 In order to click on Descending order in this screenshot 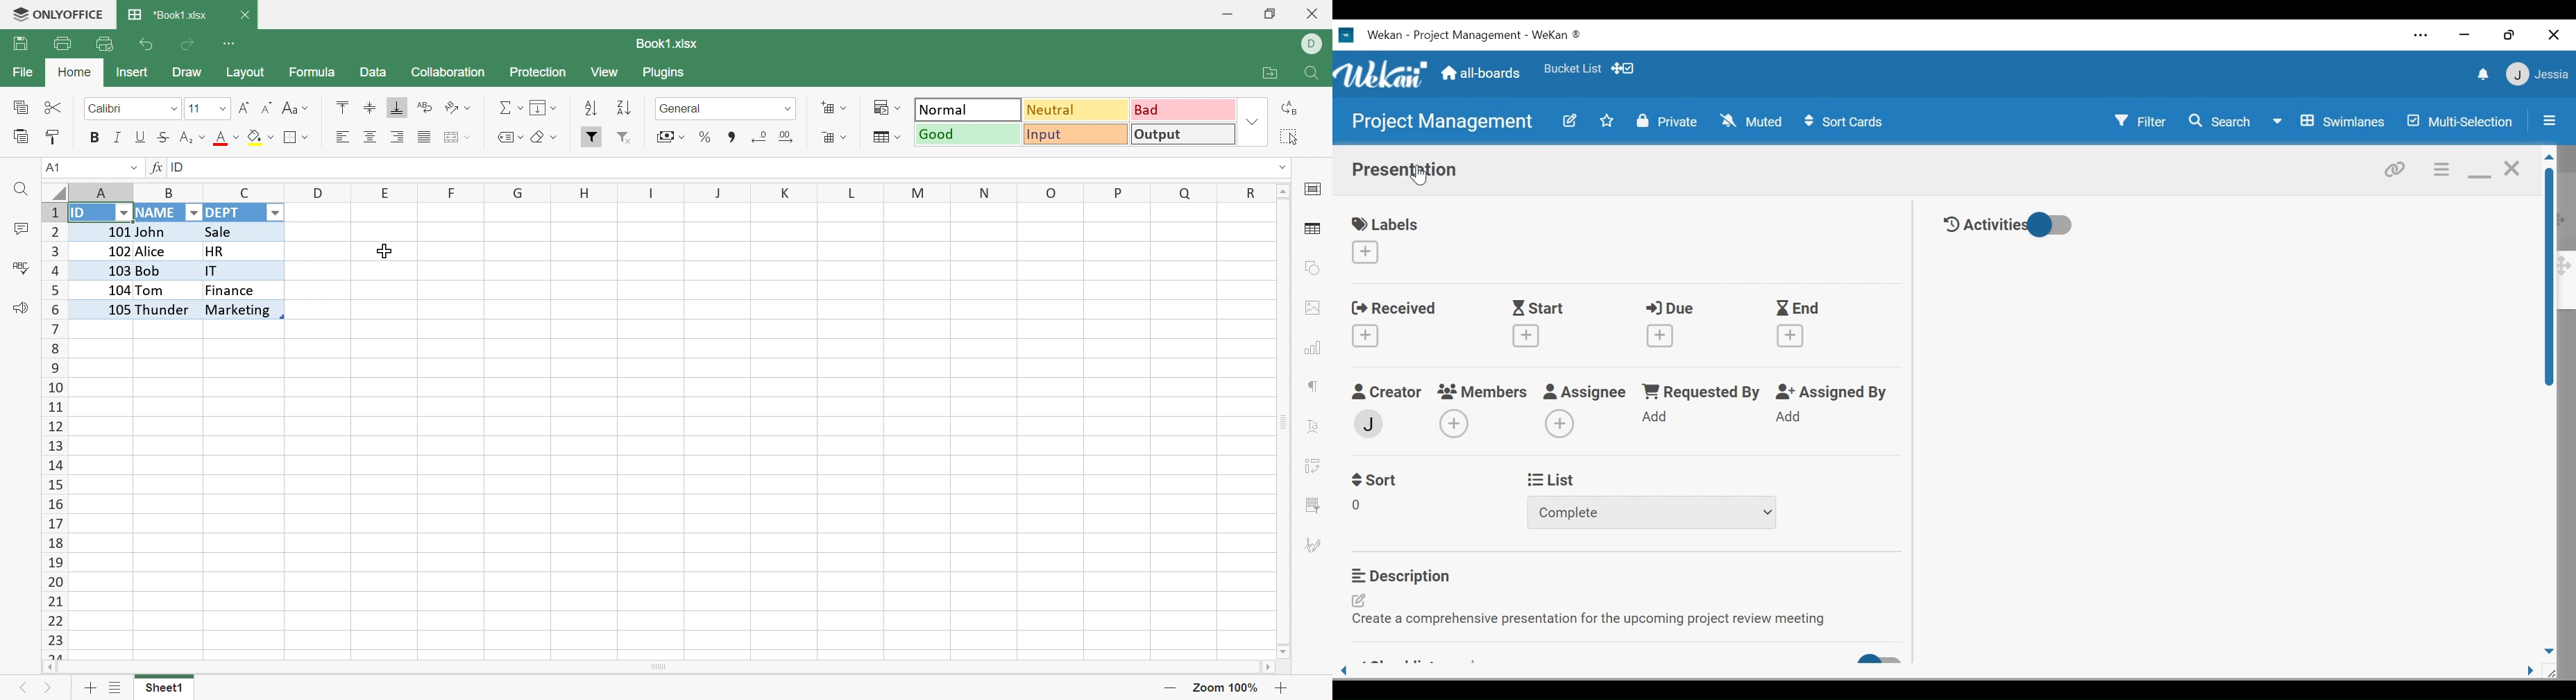, I will do `click(625, 108)`.